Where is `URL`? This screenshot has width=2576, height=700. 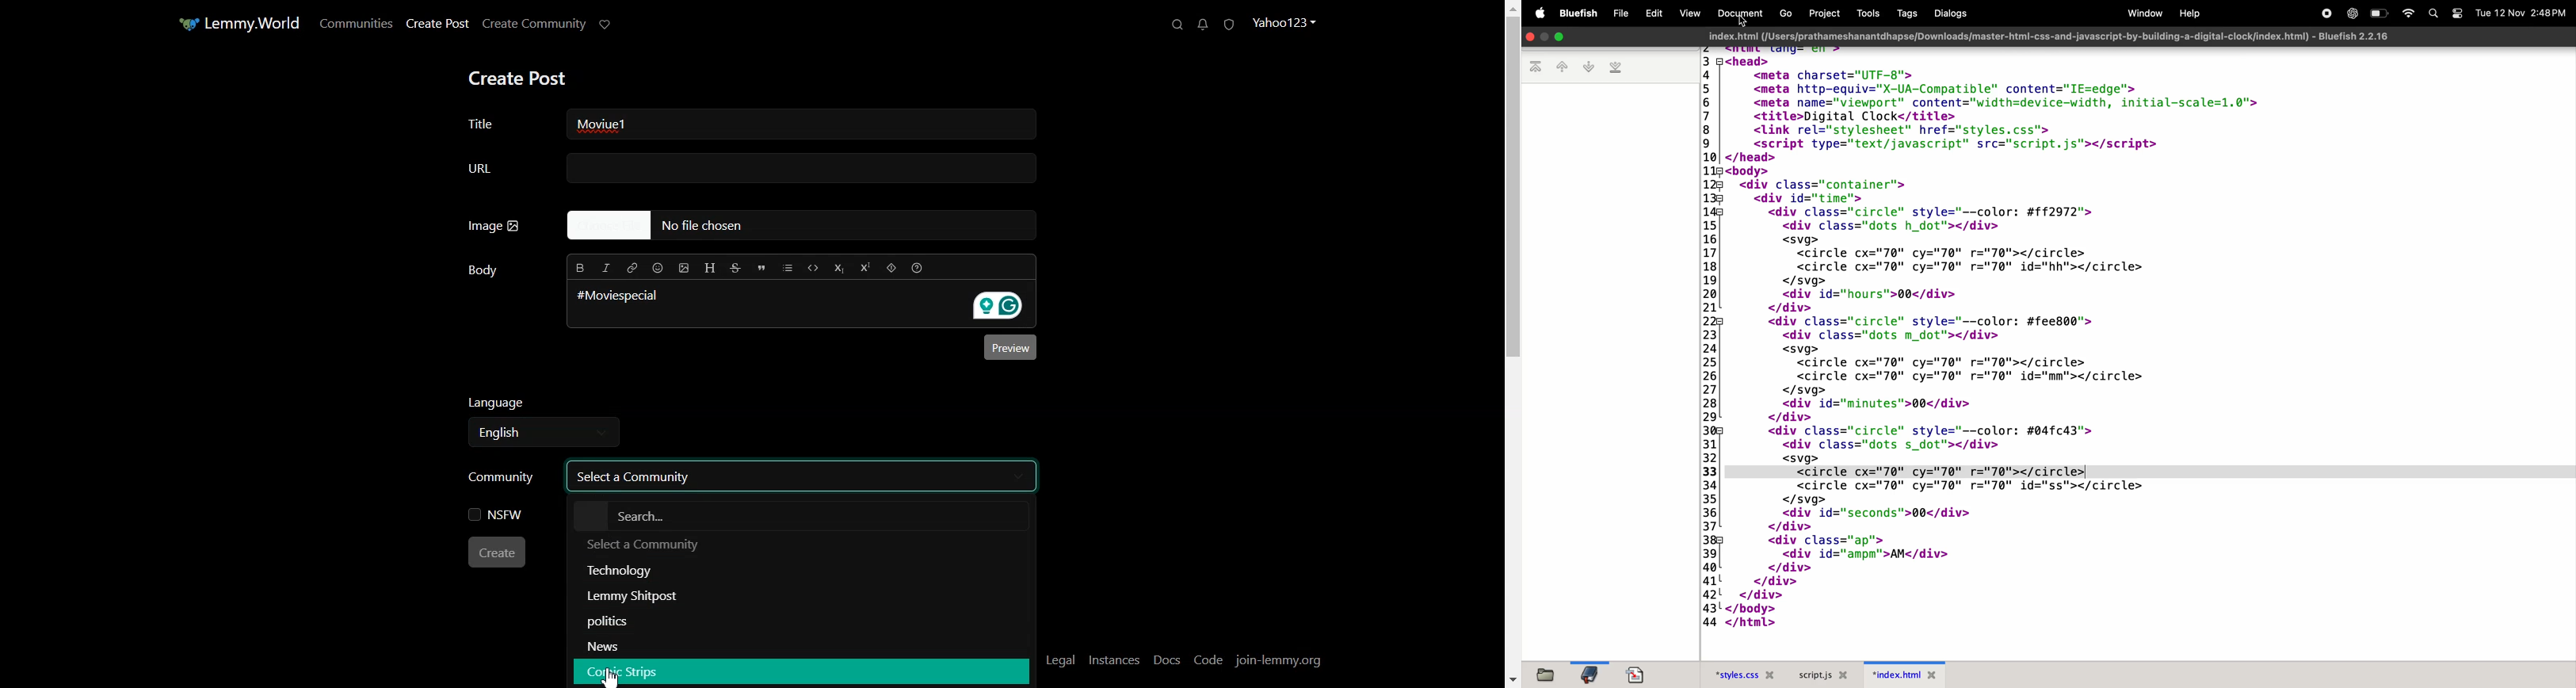
URL is located at coordinates (757, 169).